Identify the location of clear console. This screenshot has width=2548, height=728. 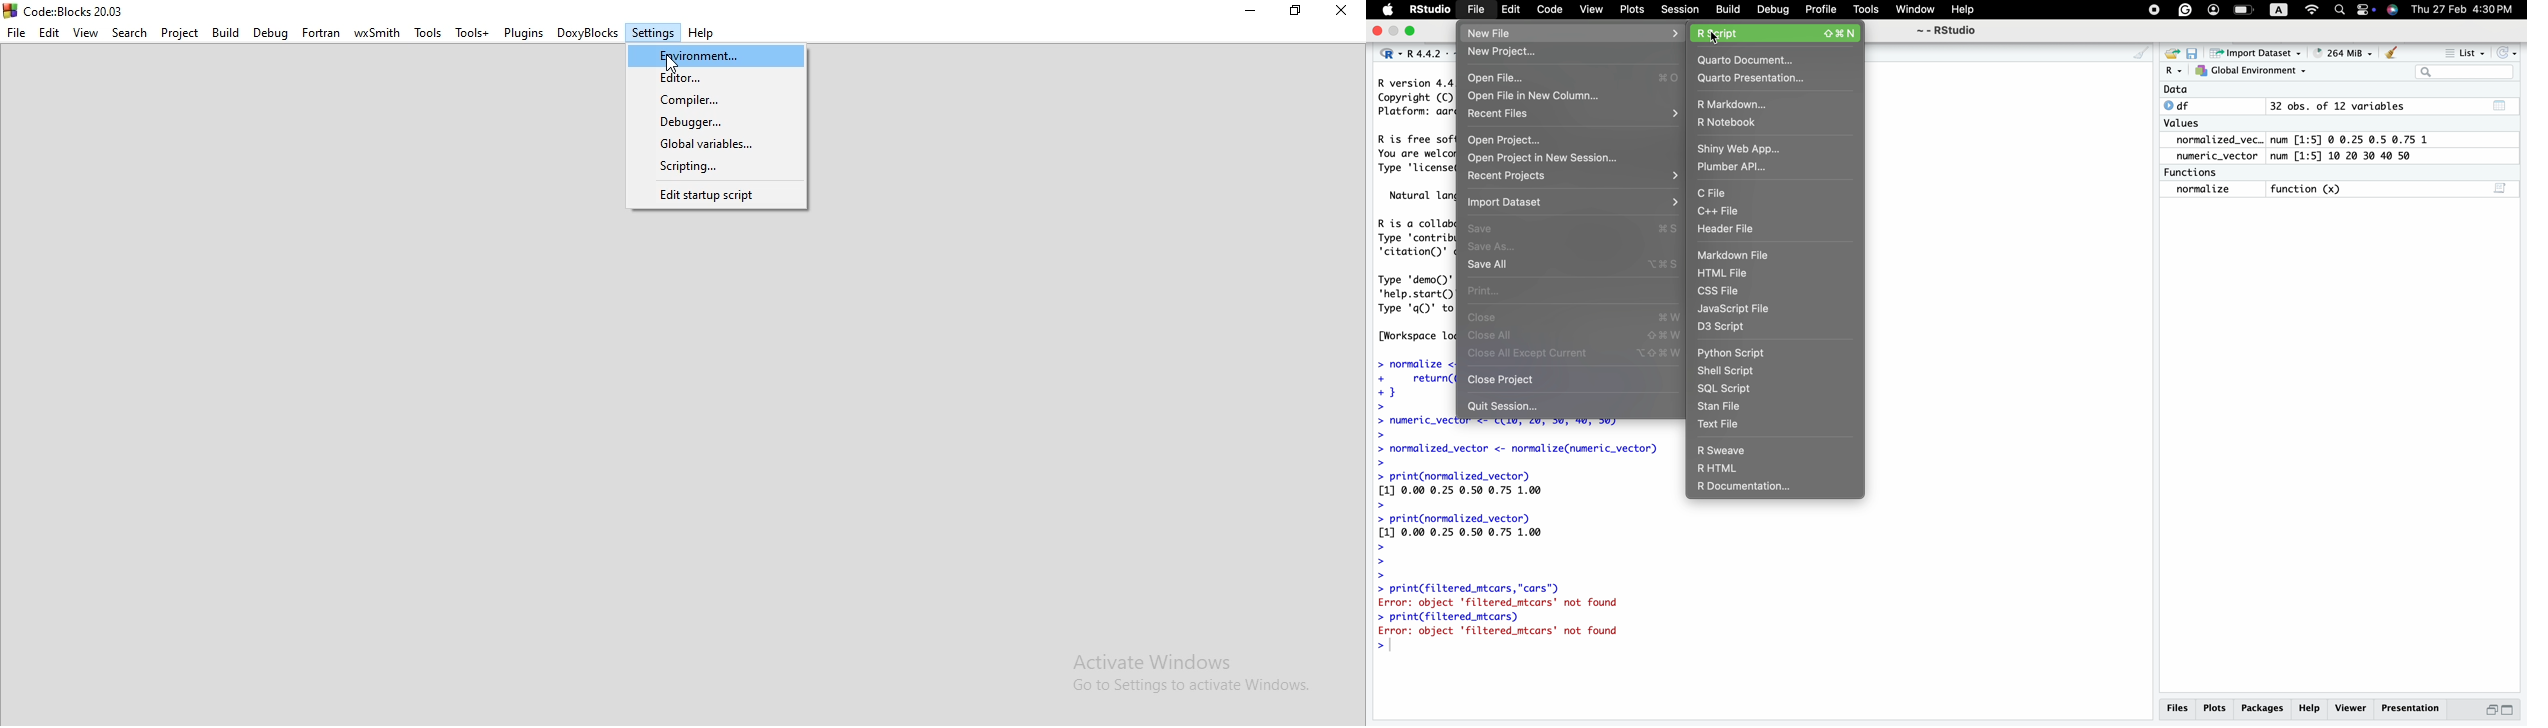
(2138, 52).